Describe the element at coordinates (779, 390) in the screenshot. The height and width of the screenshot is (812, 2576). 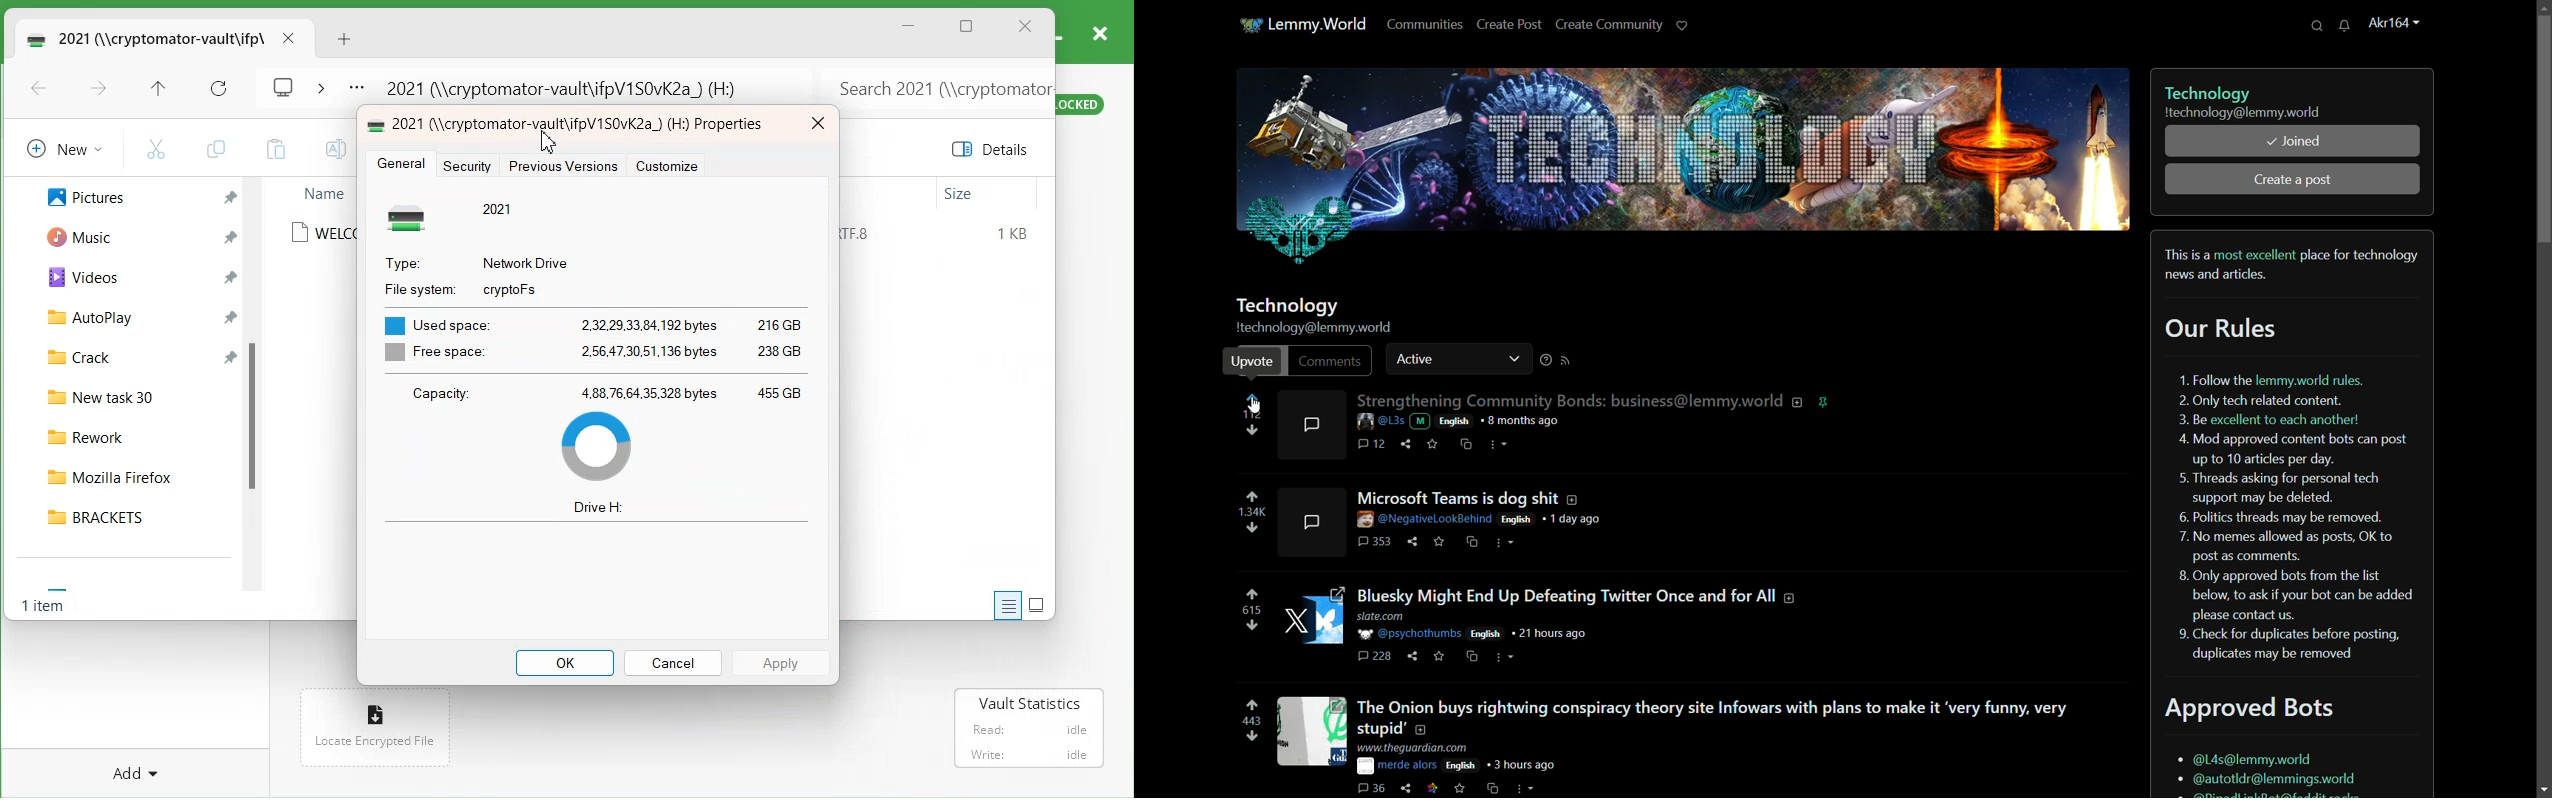
I see `455GB` at that location.